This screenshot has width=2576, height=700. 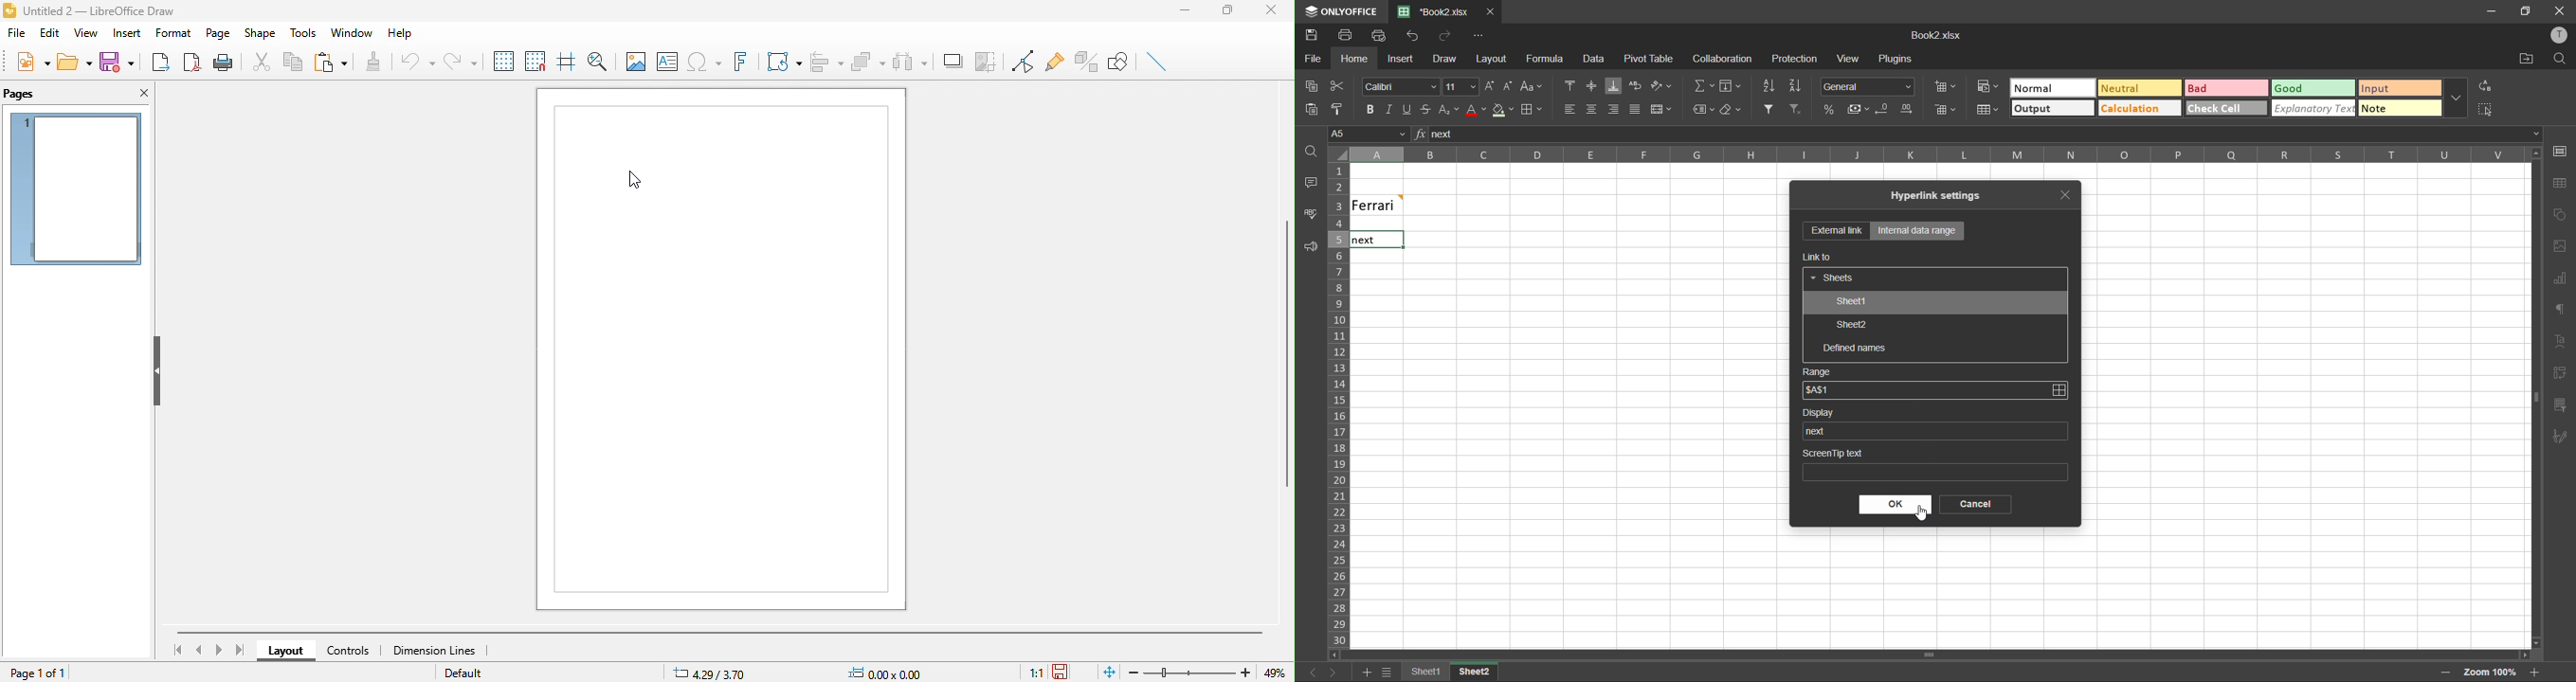 I want to click on hide, so click(x=161, y=371).